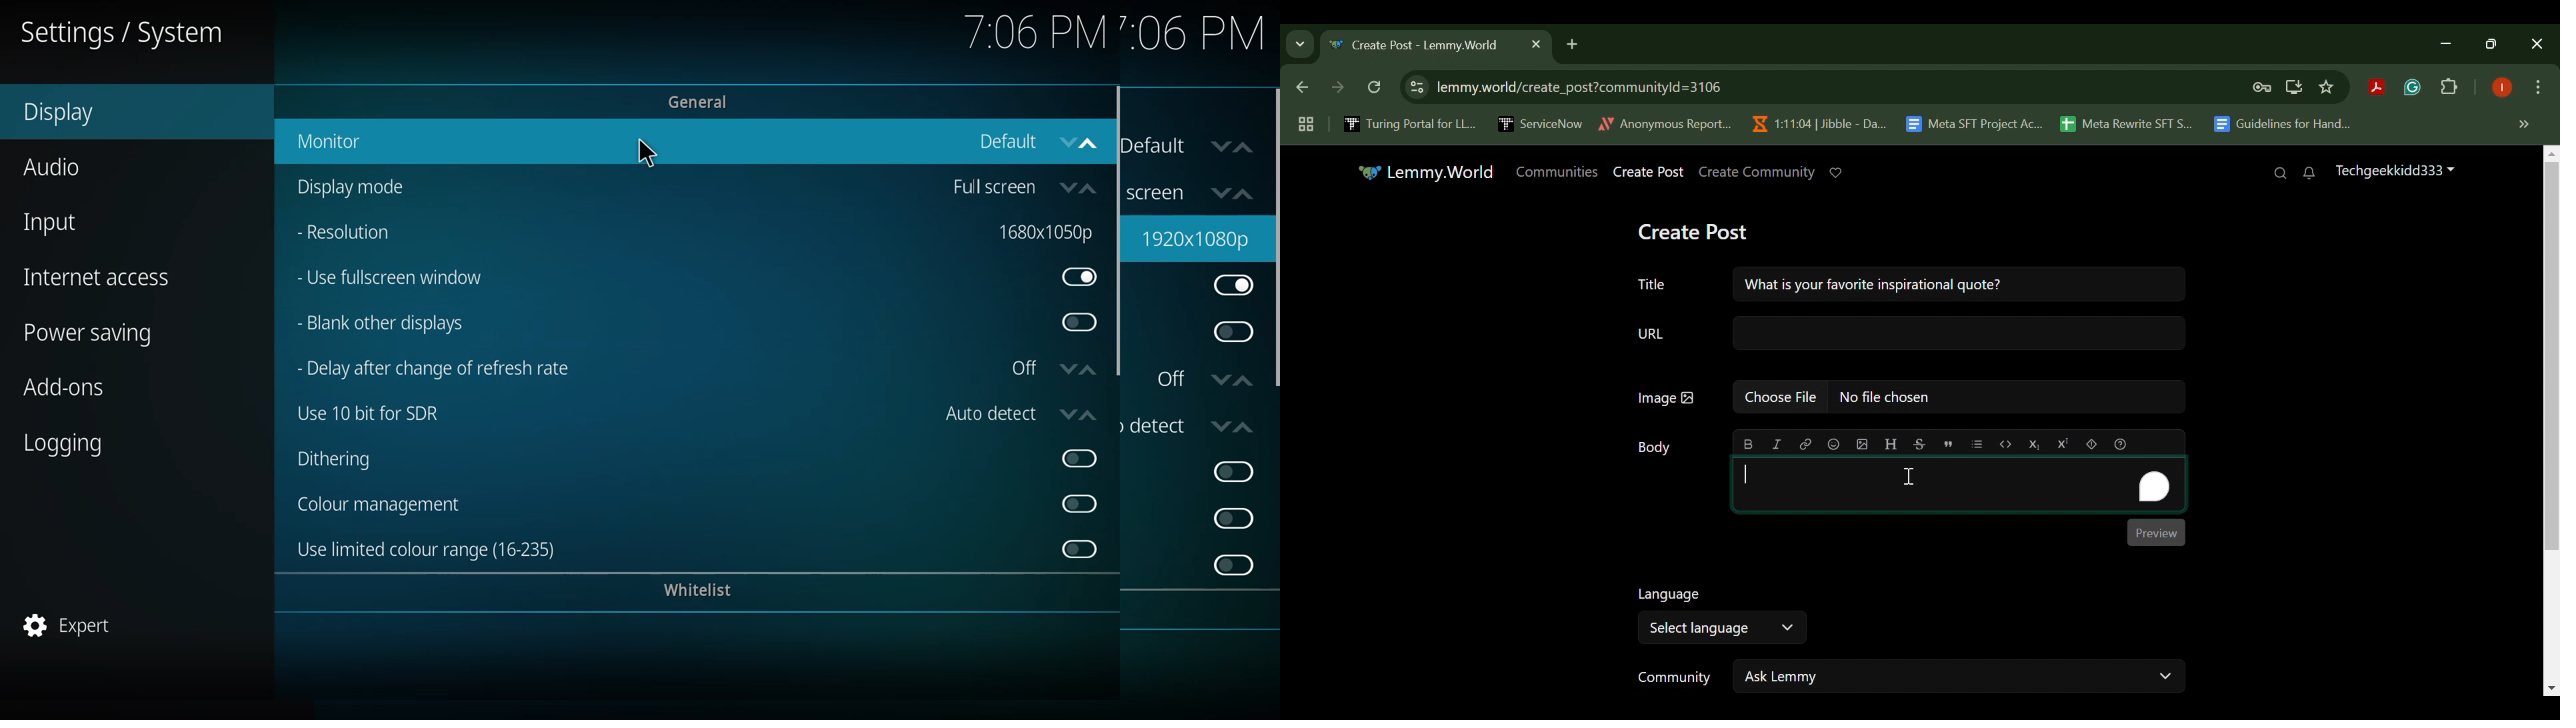  I want to click on dithering, so click(347, 455).